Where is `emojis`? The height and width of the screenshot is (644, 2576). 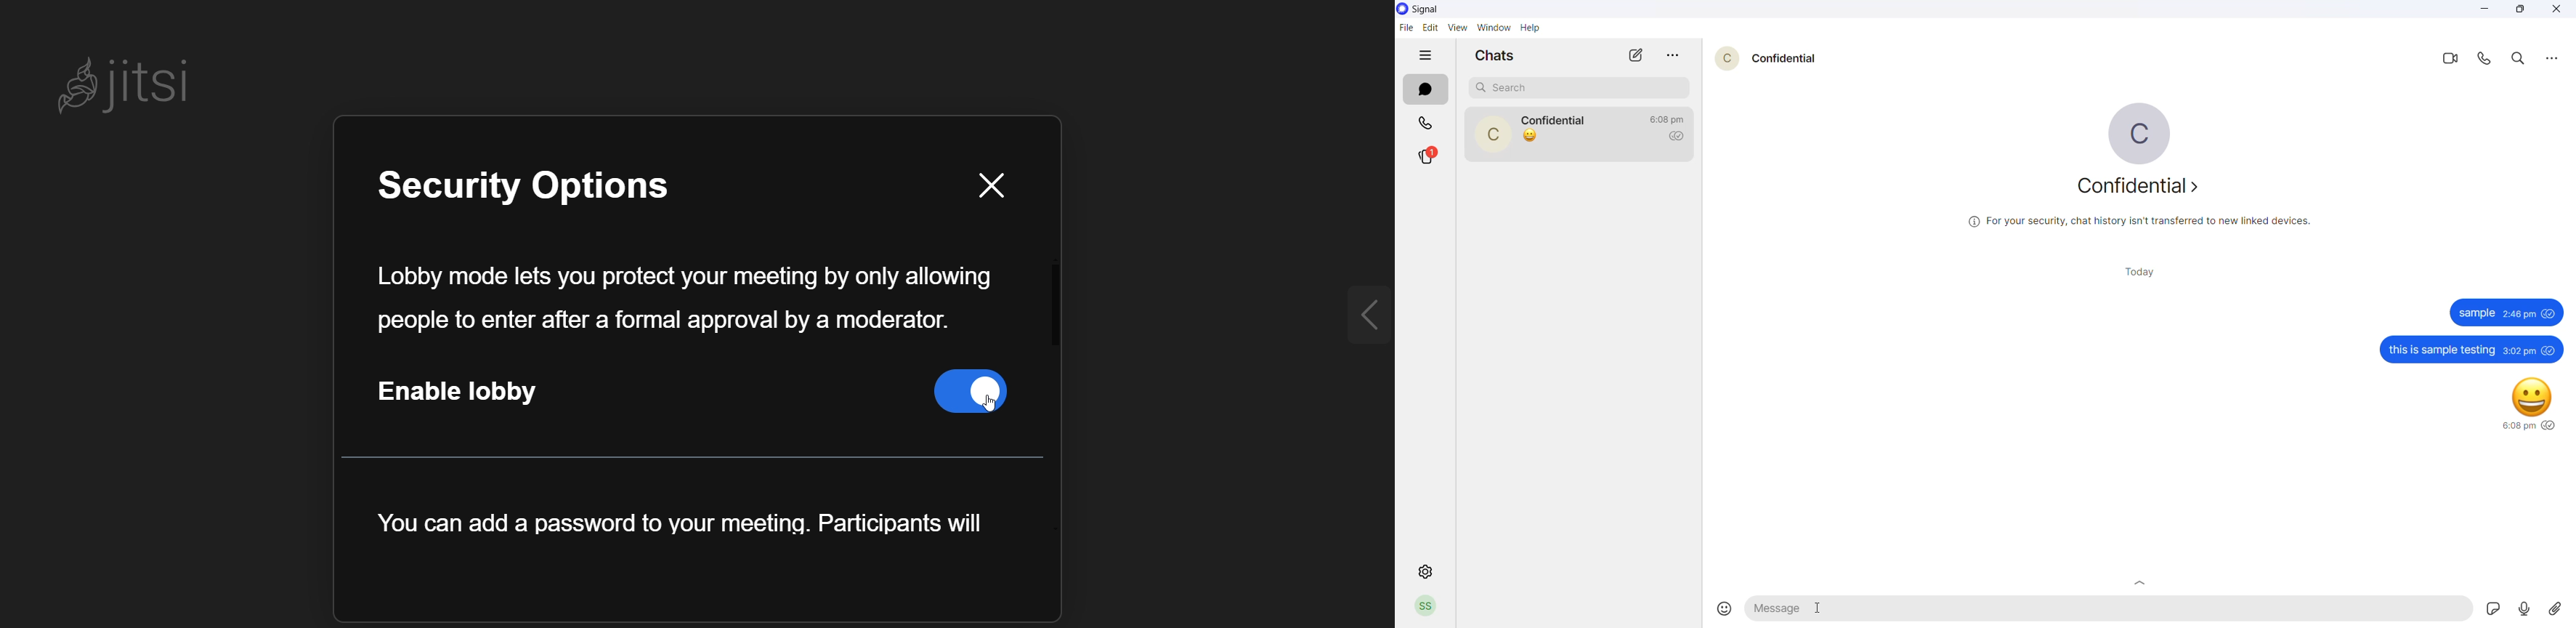
emojis is located at coordinates (1720, 606).